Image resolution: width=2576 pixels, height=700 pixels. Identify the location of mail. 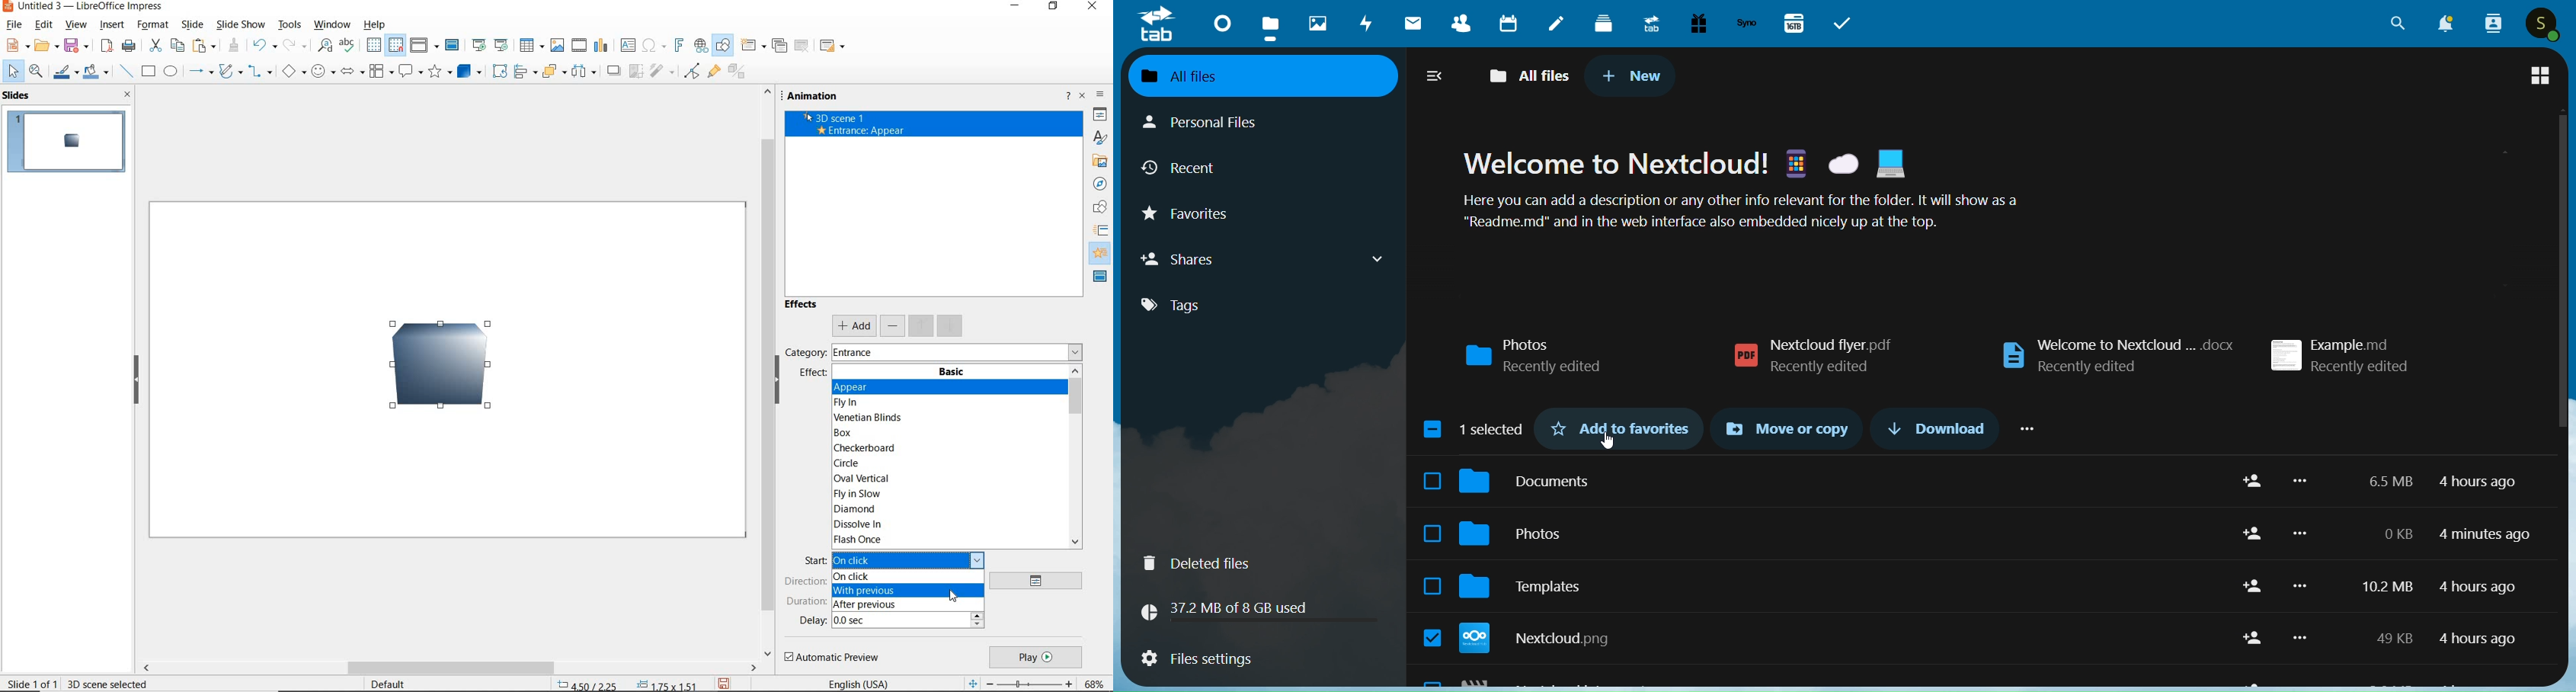
(1413, 24).